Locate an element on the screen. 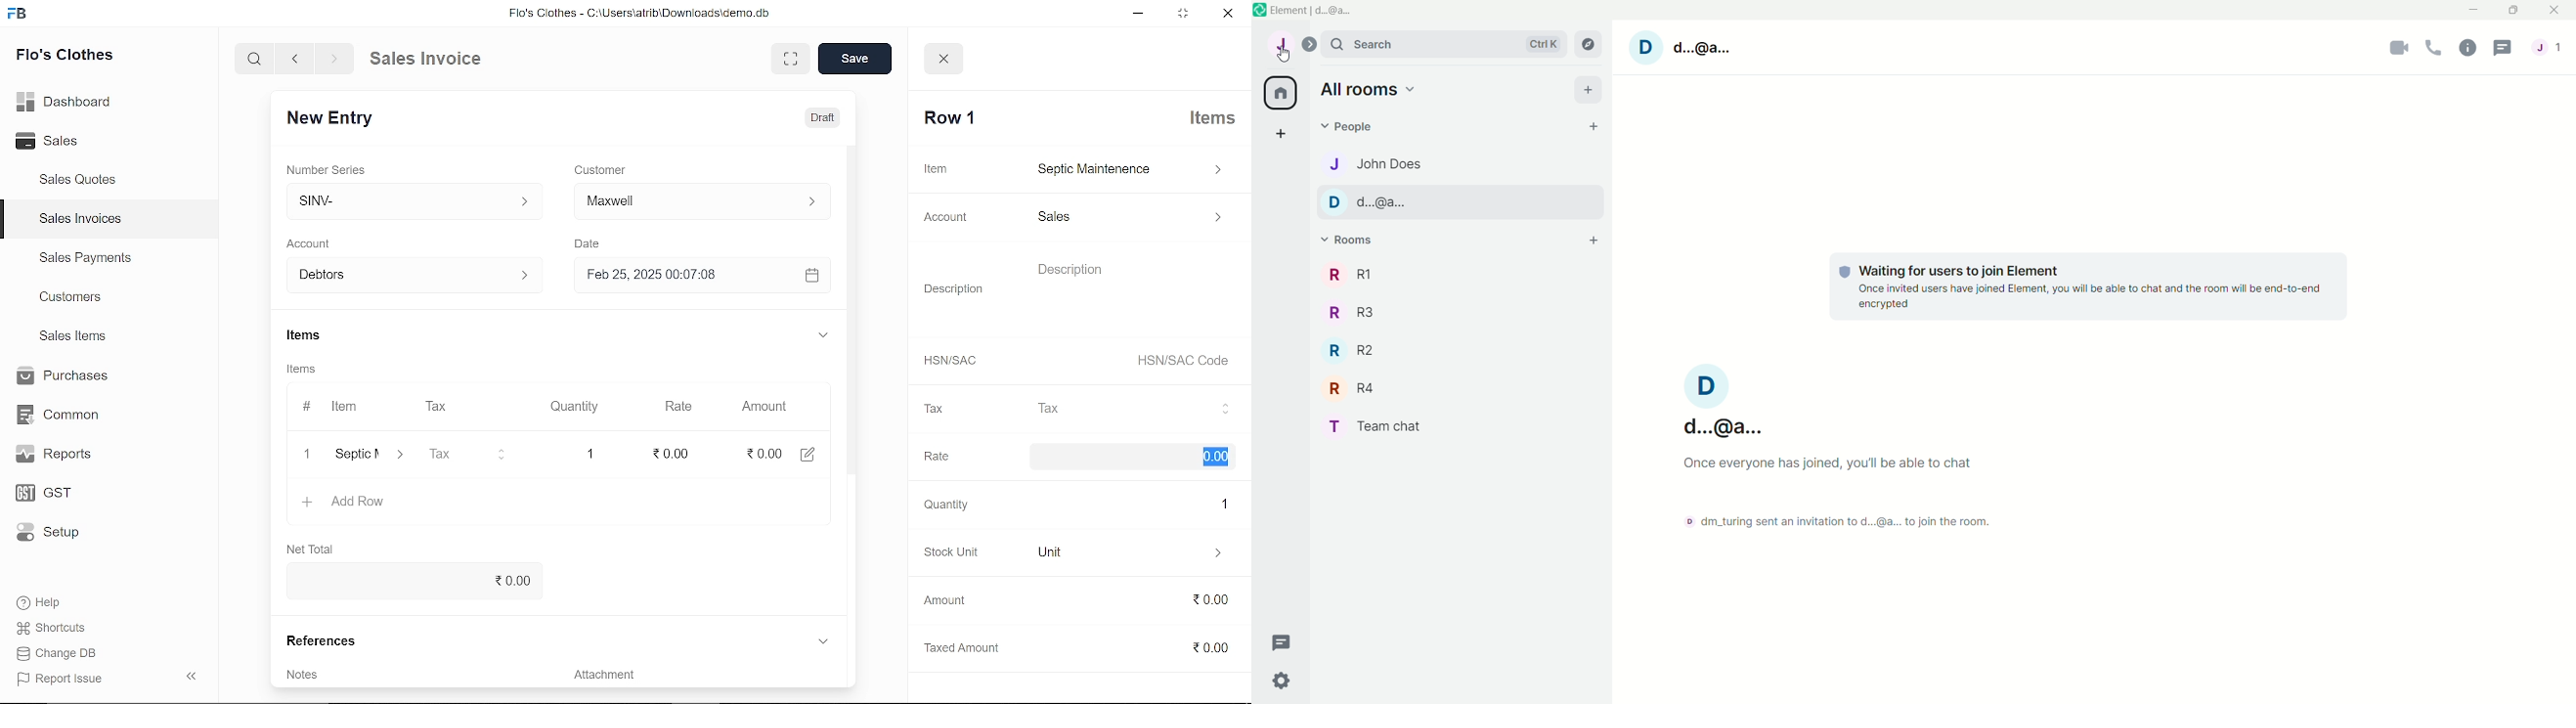 This screenshot has height=728, width=2576. Quick settings is located at coordinates (1282, 681).